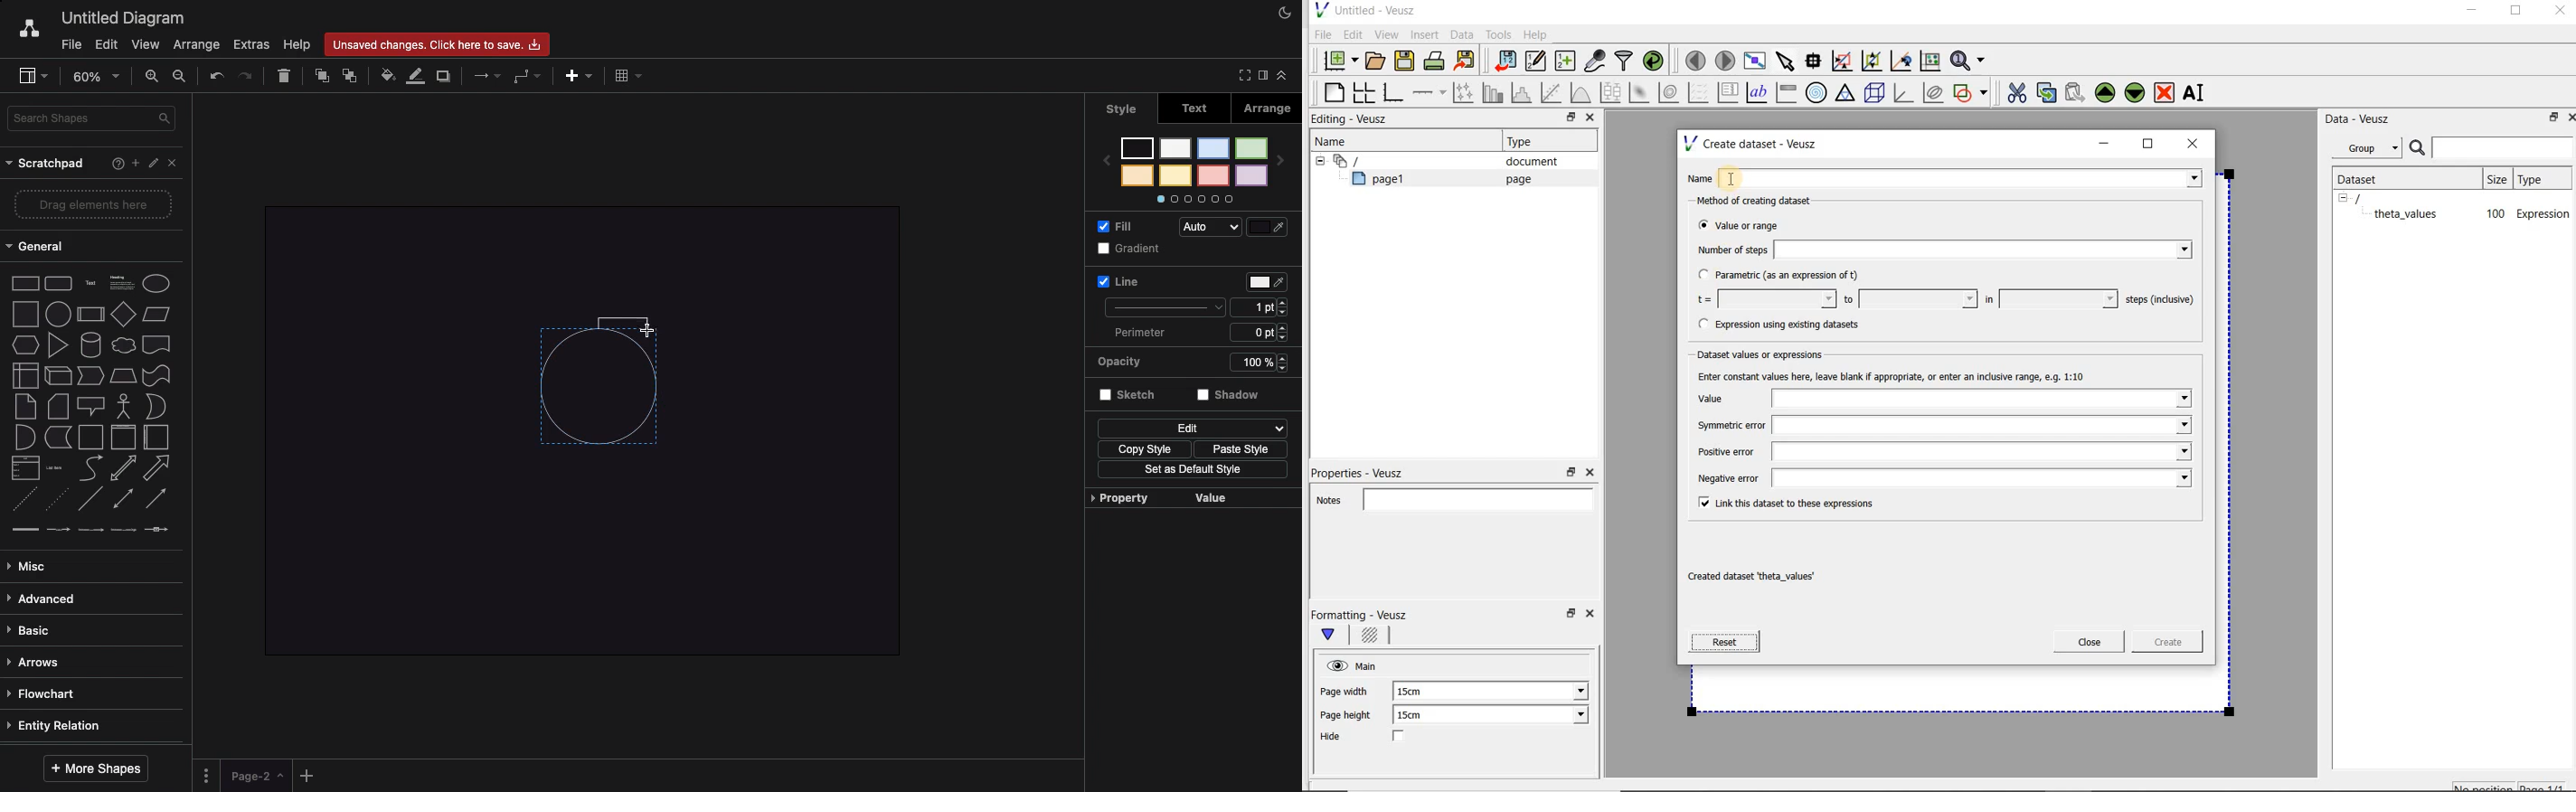  I want to click on rename the selected widget, so click(2197, 93).